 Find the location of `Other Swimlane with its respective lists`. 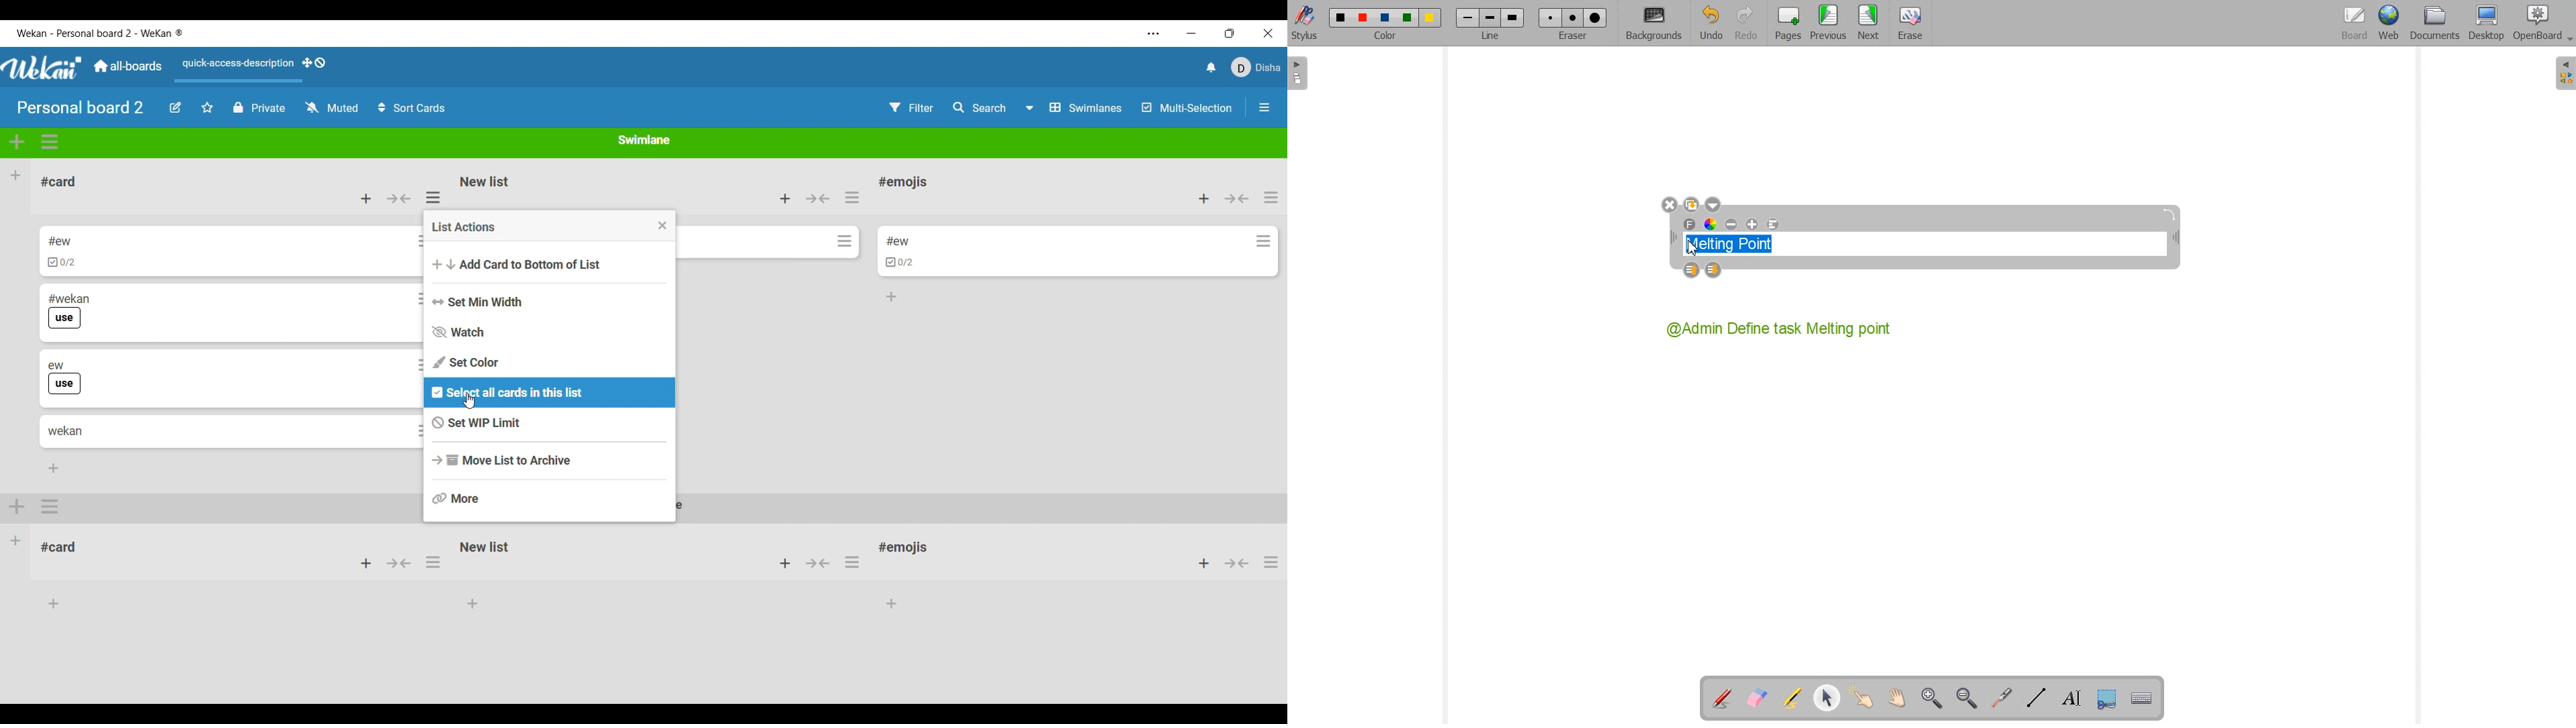

Other Swimlane with its respective lists is located at coordinates (847, 571).